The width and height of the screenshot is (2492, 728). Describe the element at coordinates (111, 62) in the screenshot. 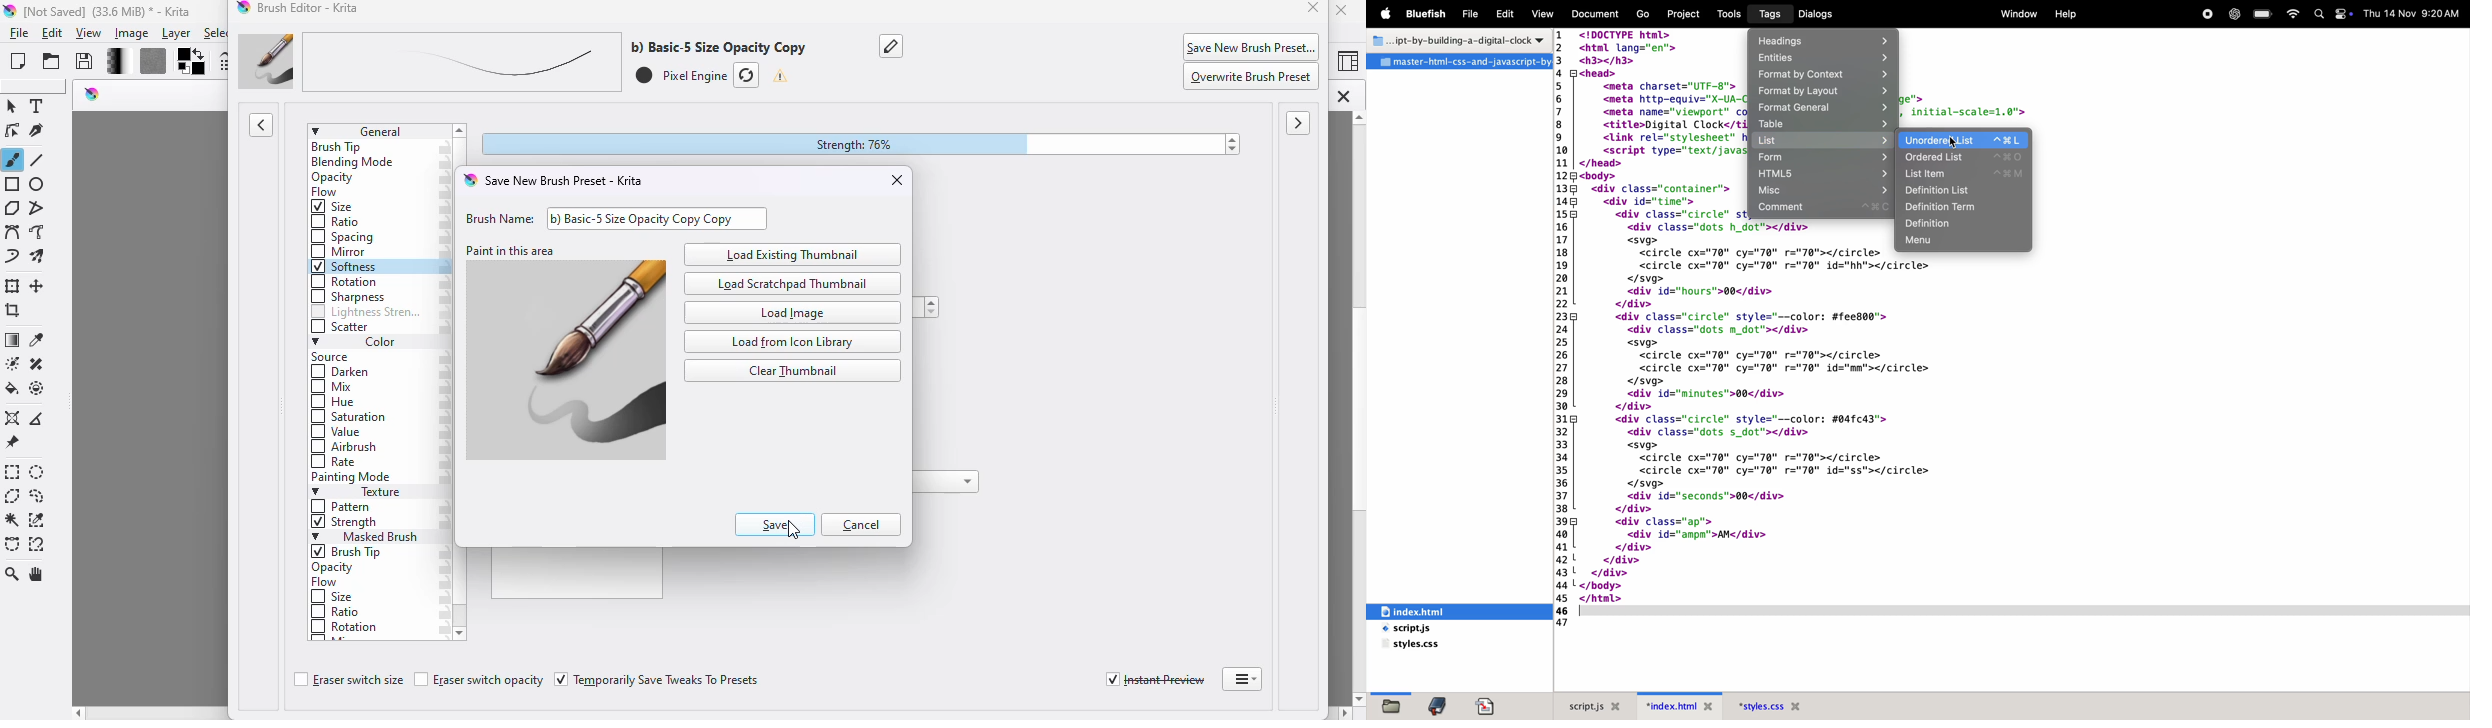

I see `fill gradients` at that location.